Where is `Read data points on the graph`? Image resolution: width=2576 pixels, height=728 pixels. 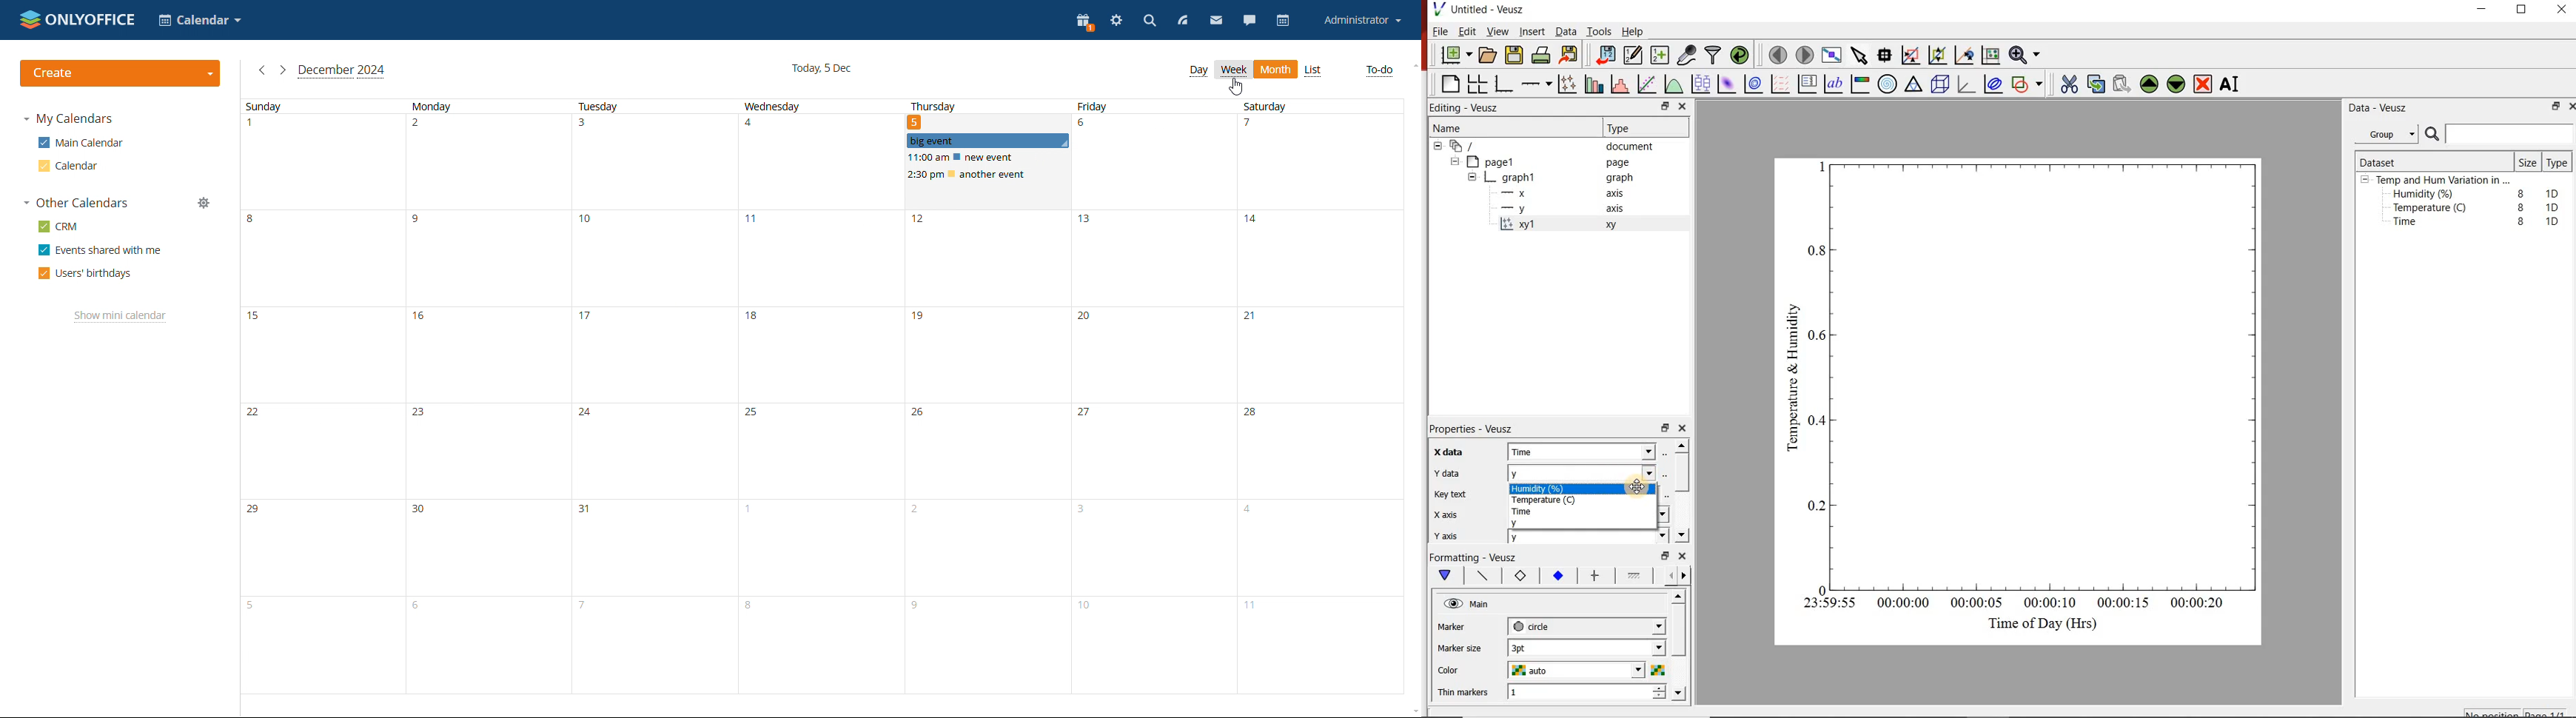
Read data points on the graph is located at coordinates (1886, 56).